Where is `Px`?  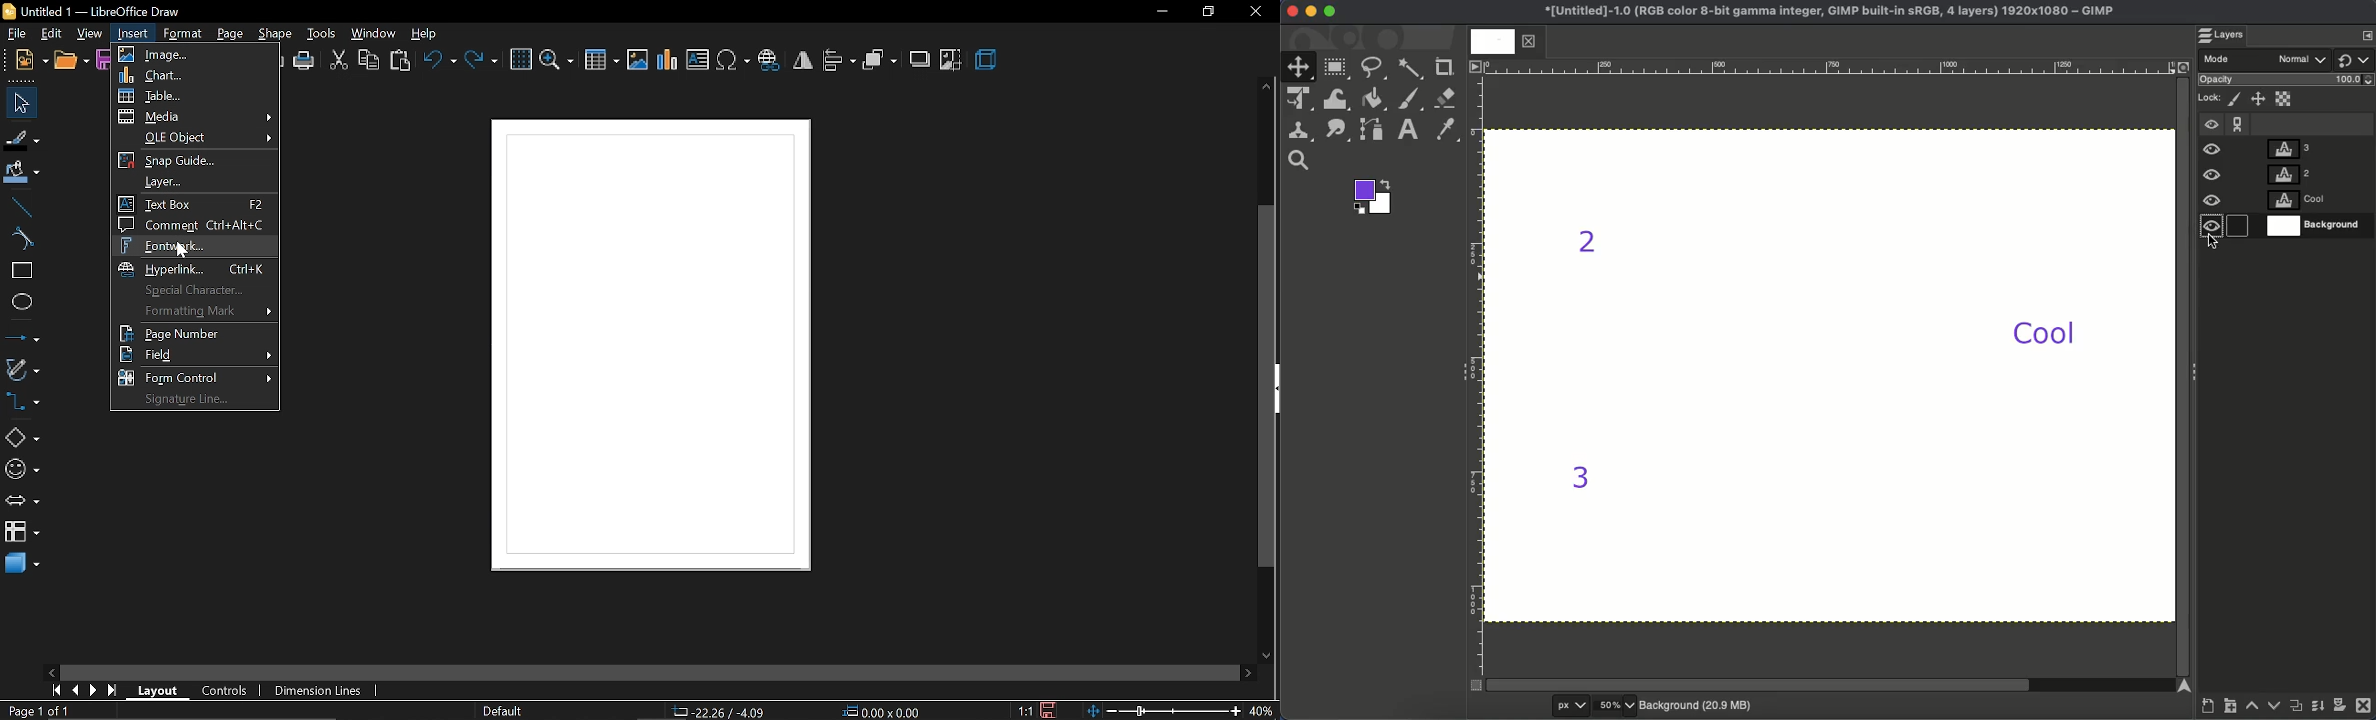
Px is located at coordinates (1568, 706).